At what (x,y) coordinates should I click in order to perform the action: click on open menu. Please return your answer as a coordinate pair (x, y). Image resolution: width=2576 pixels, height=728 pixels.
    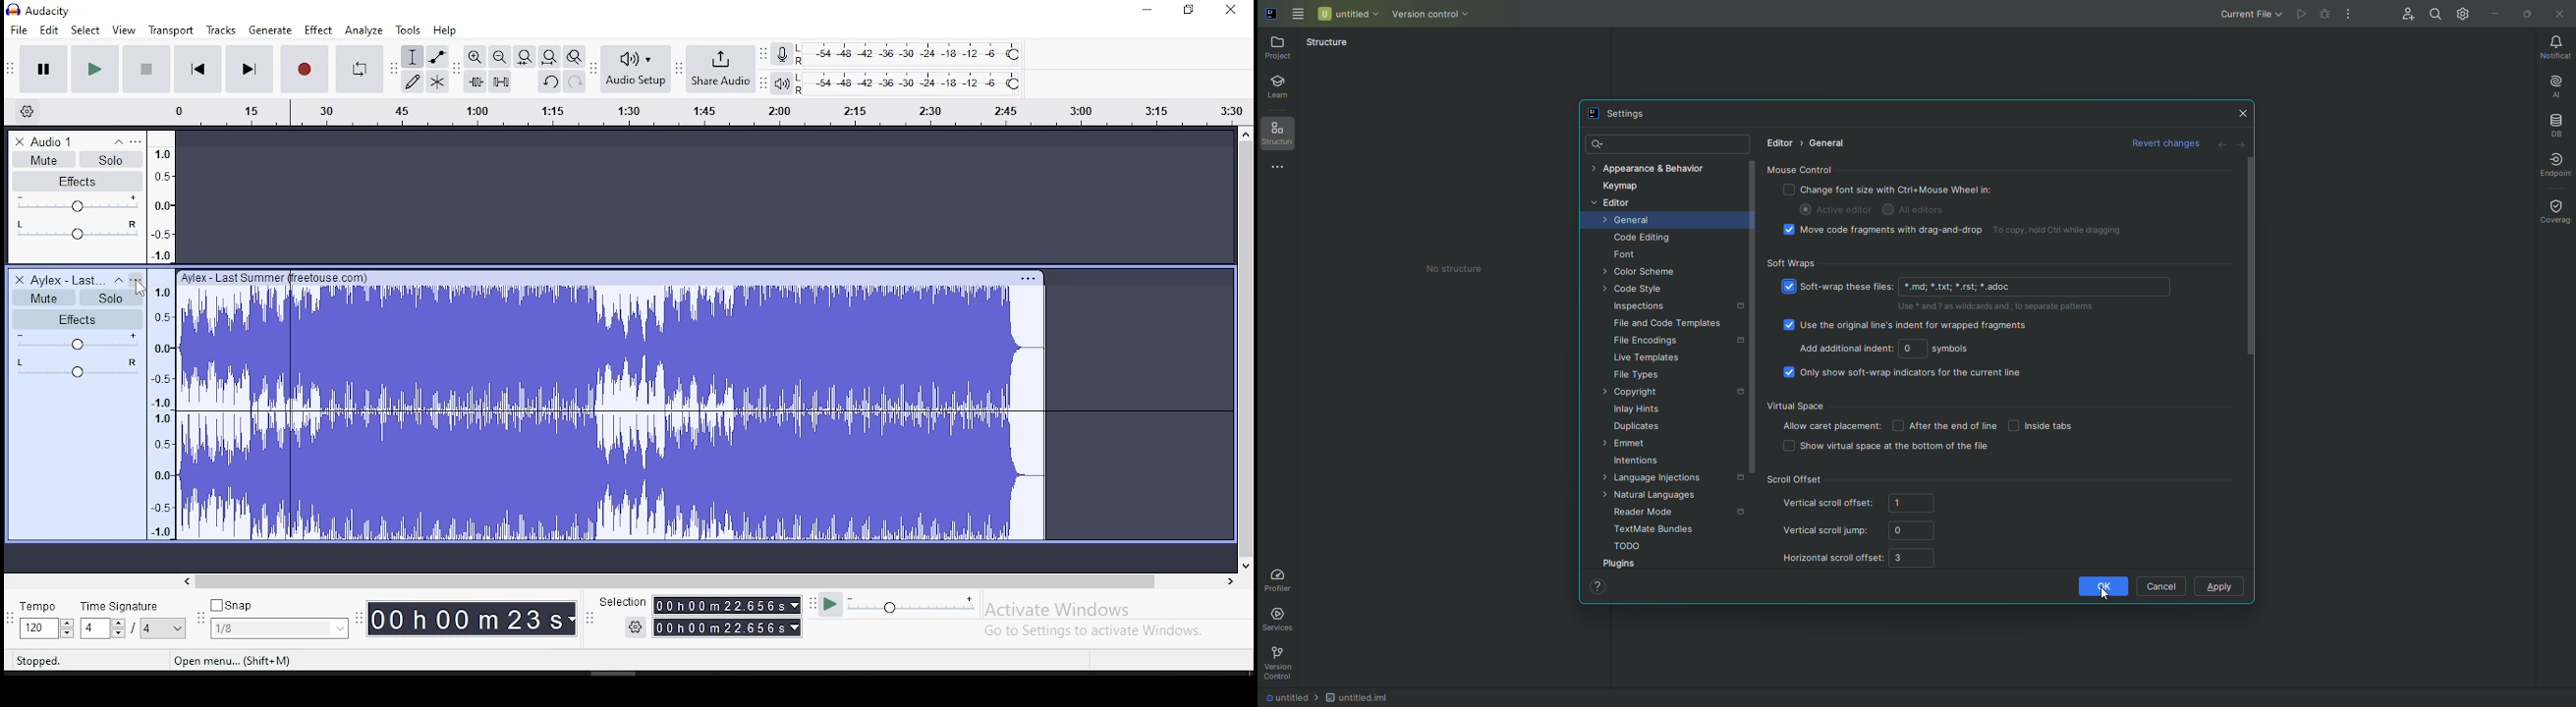
    Looking at the image, I should click on (686, 114).